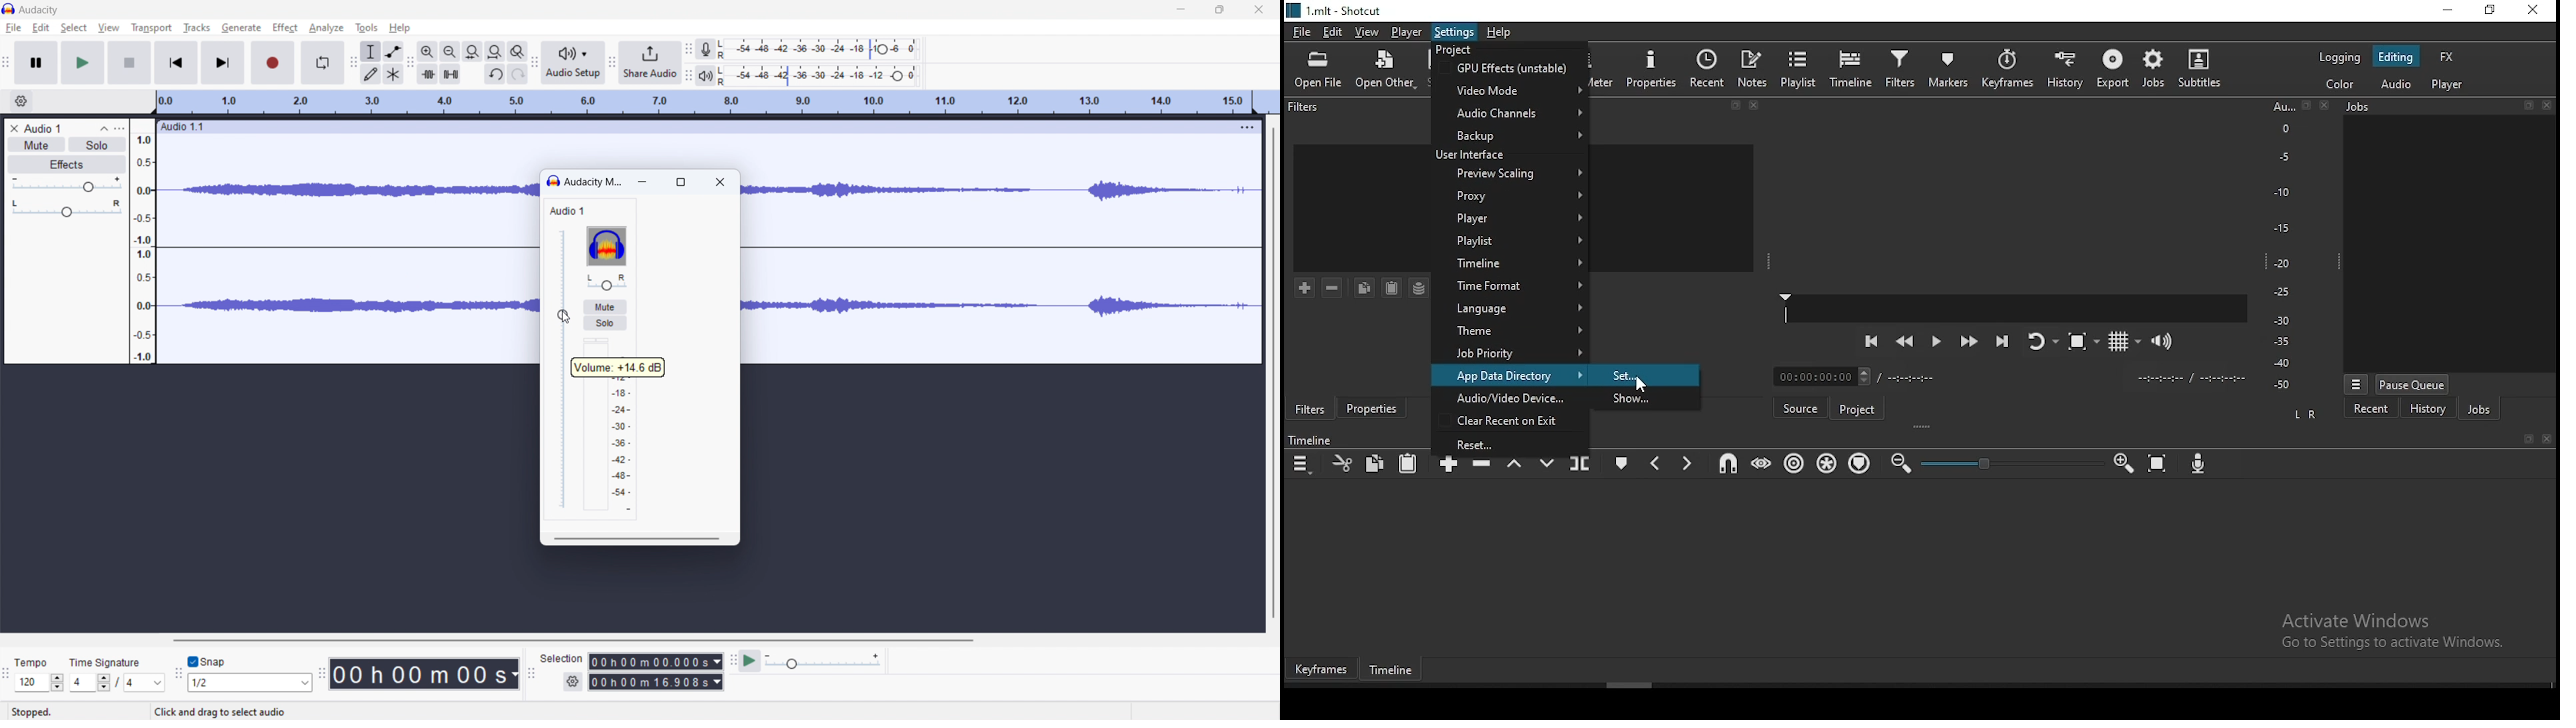 This screenshot has width=2576, height=728. Describe the element at coordinates (563, 369) in the screenshot. I see `slider` at that location.